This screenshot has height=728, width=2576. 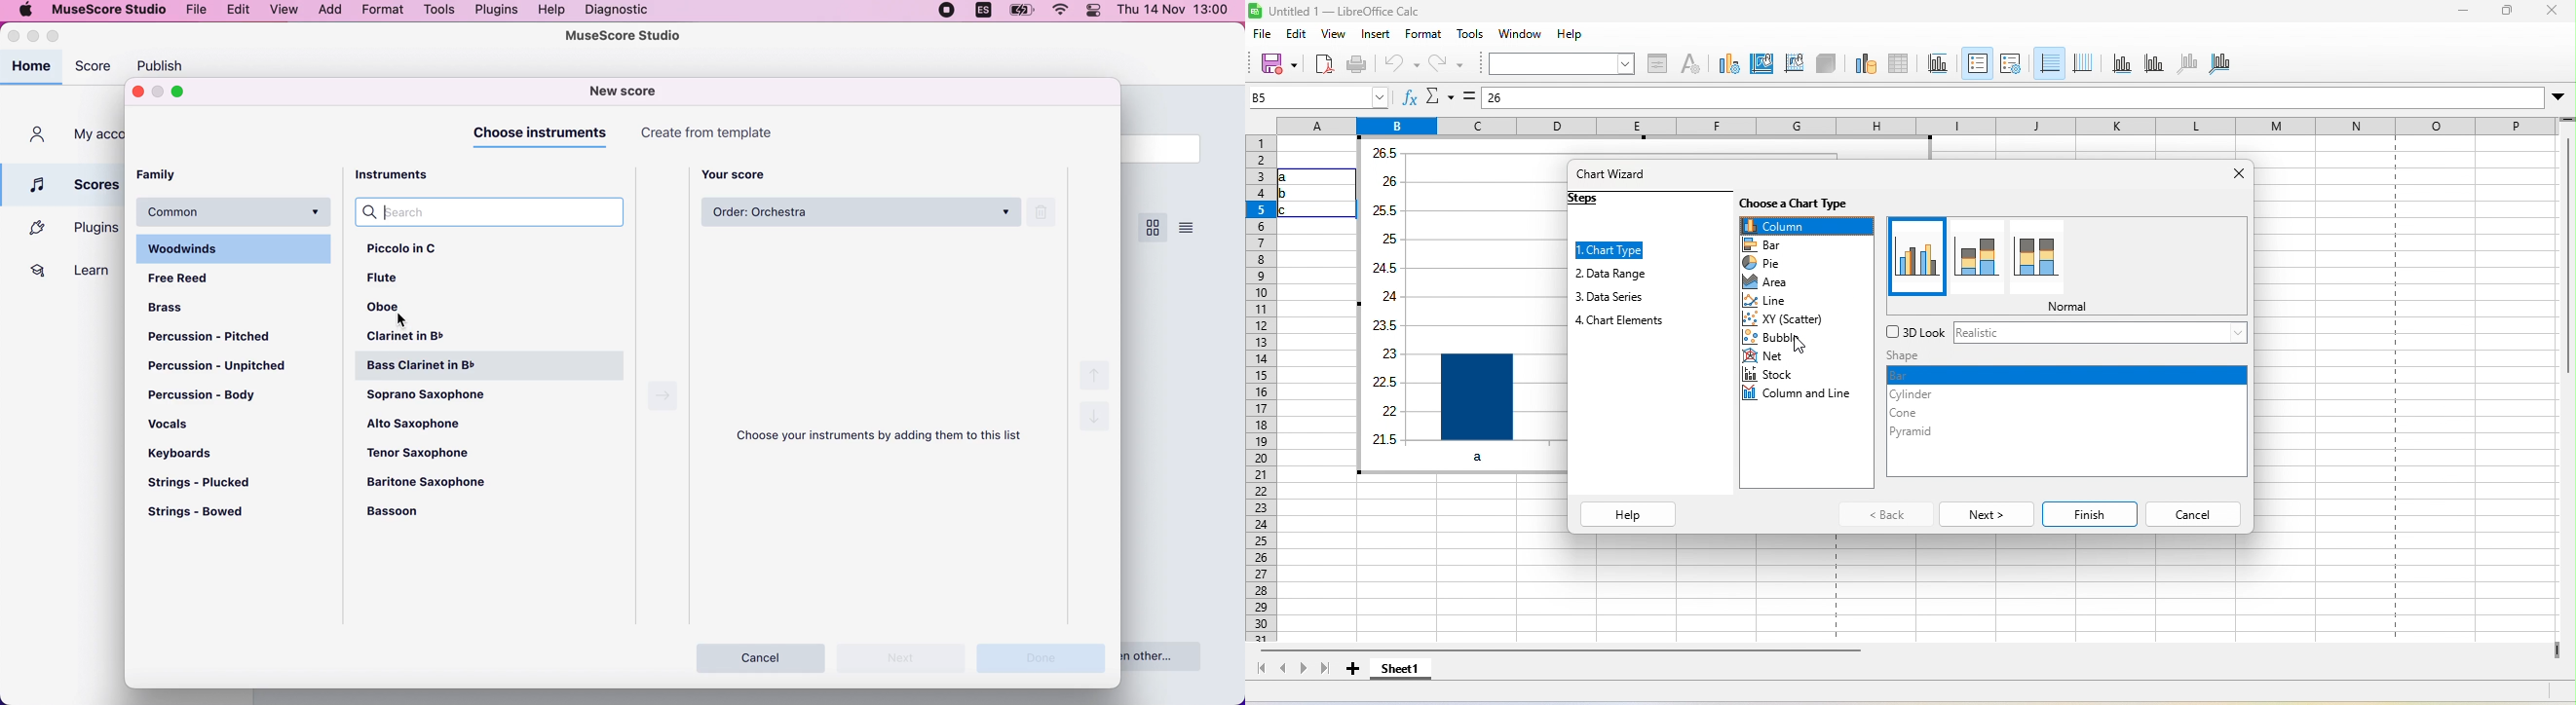 What do you see at coordinates (224, 368) in the screenshot?
I see `percussion-unpitched` at bounding box center [224, 368].